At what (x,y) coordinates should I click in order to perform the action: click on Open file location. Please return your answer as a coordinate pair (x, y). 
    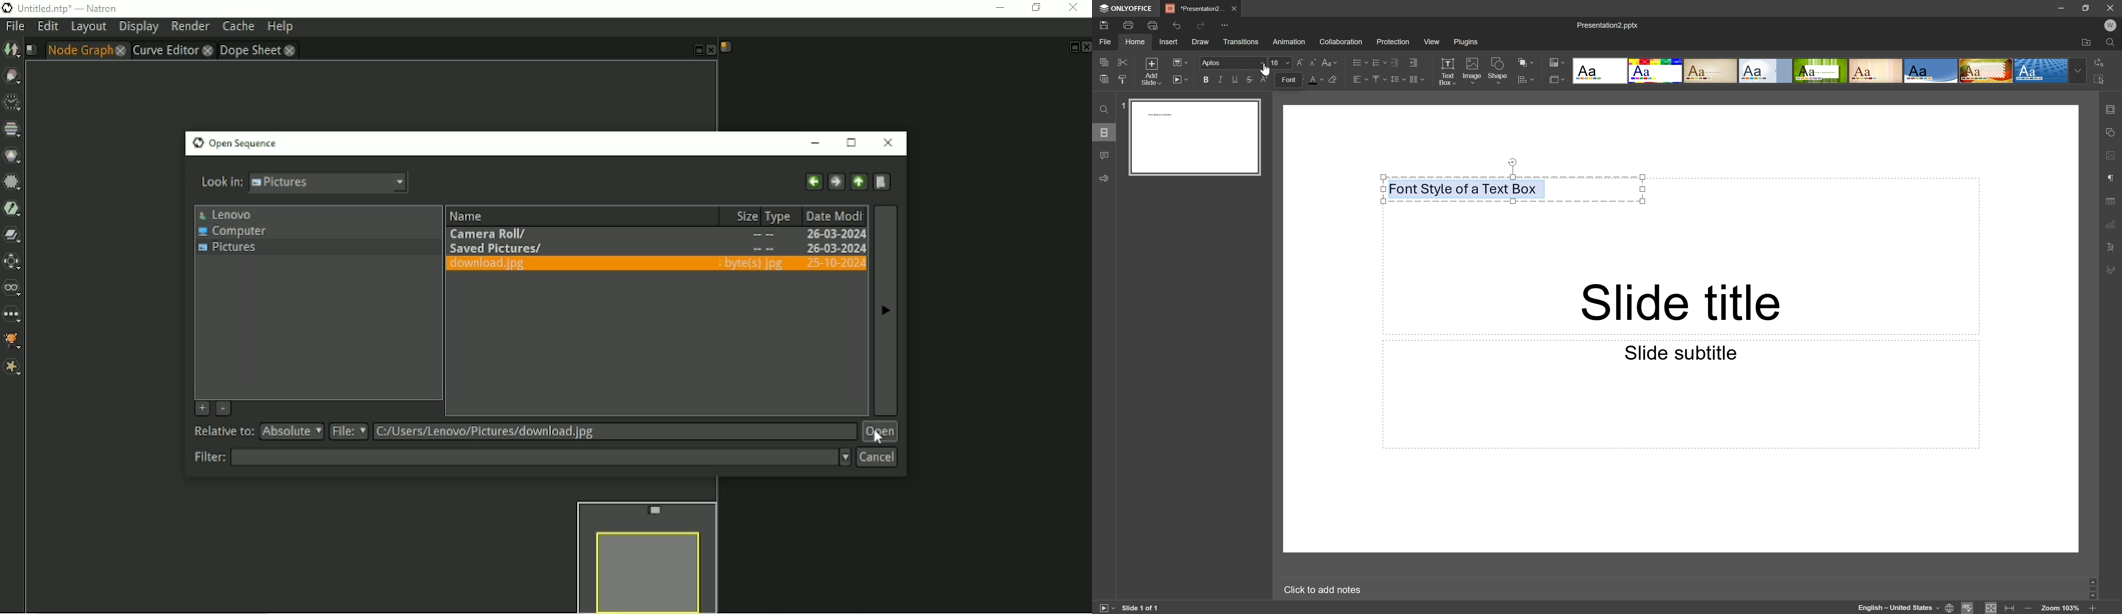
    Looking at the image, I should click on (2088, 41).